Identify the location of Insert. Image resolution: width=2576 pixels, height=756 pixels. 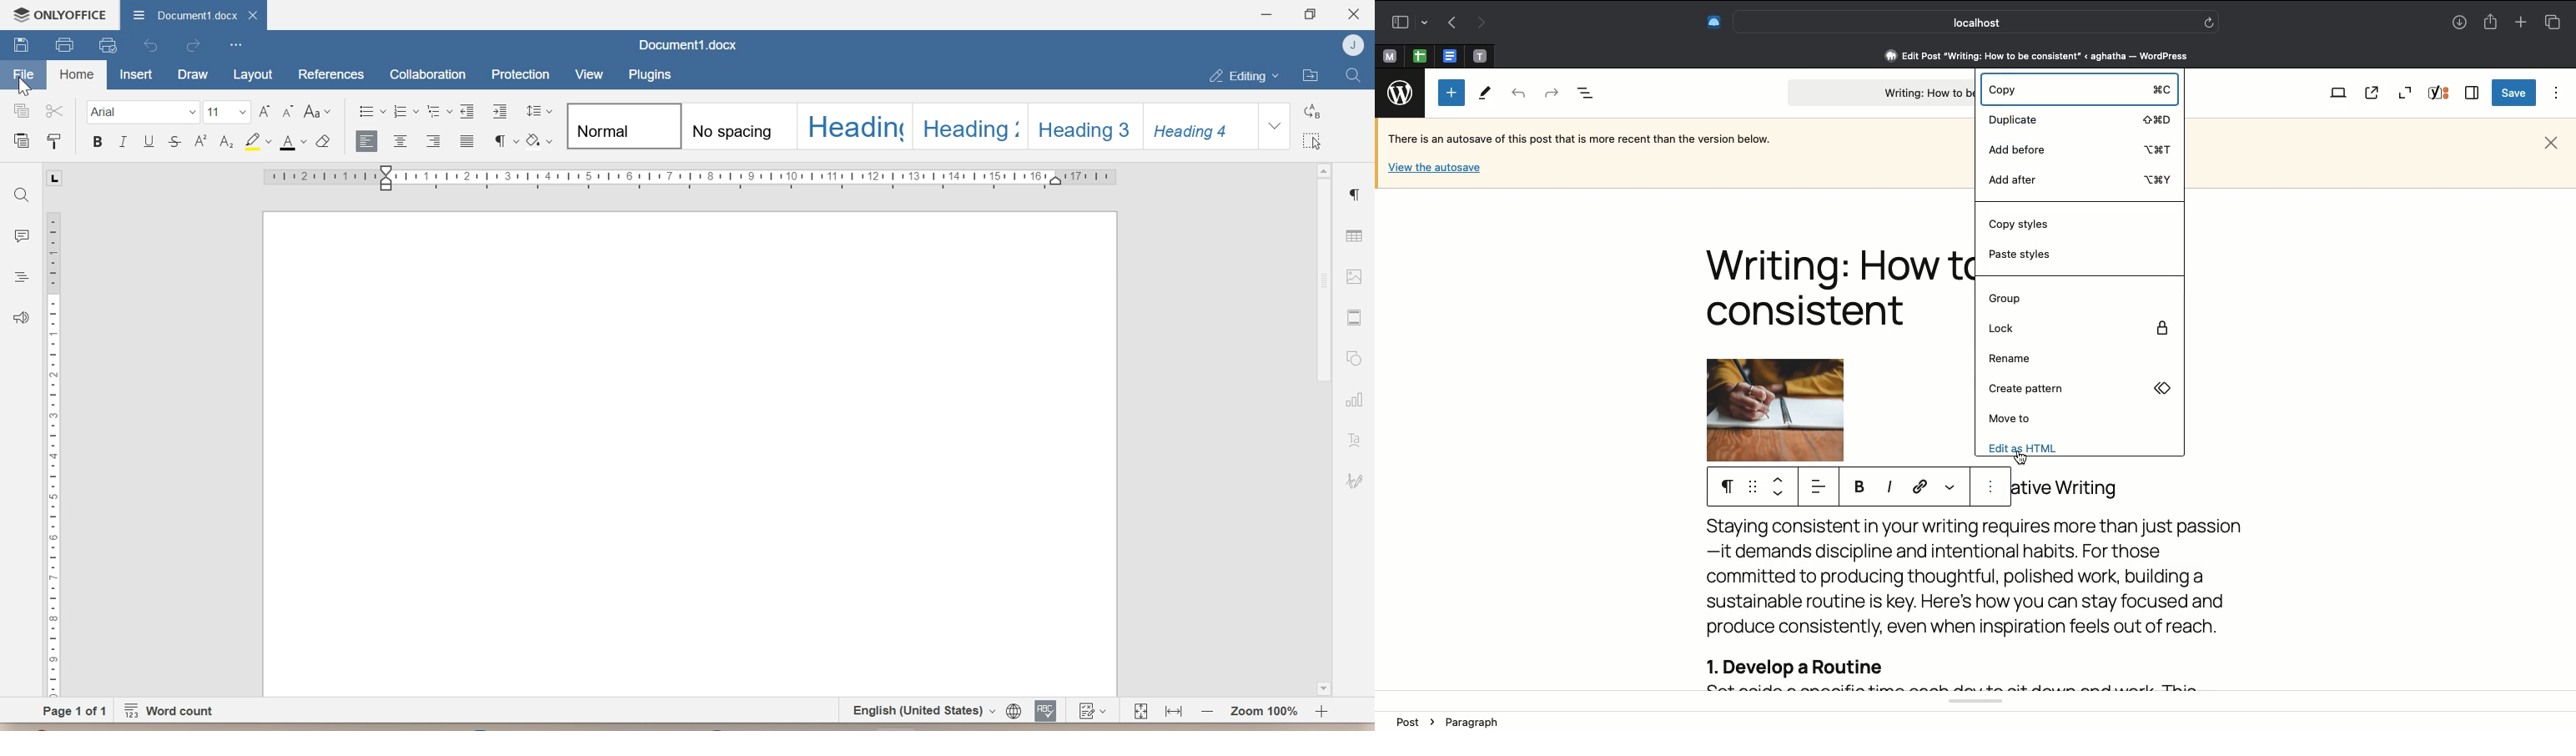
(137, 74).